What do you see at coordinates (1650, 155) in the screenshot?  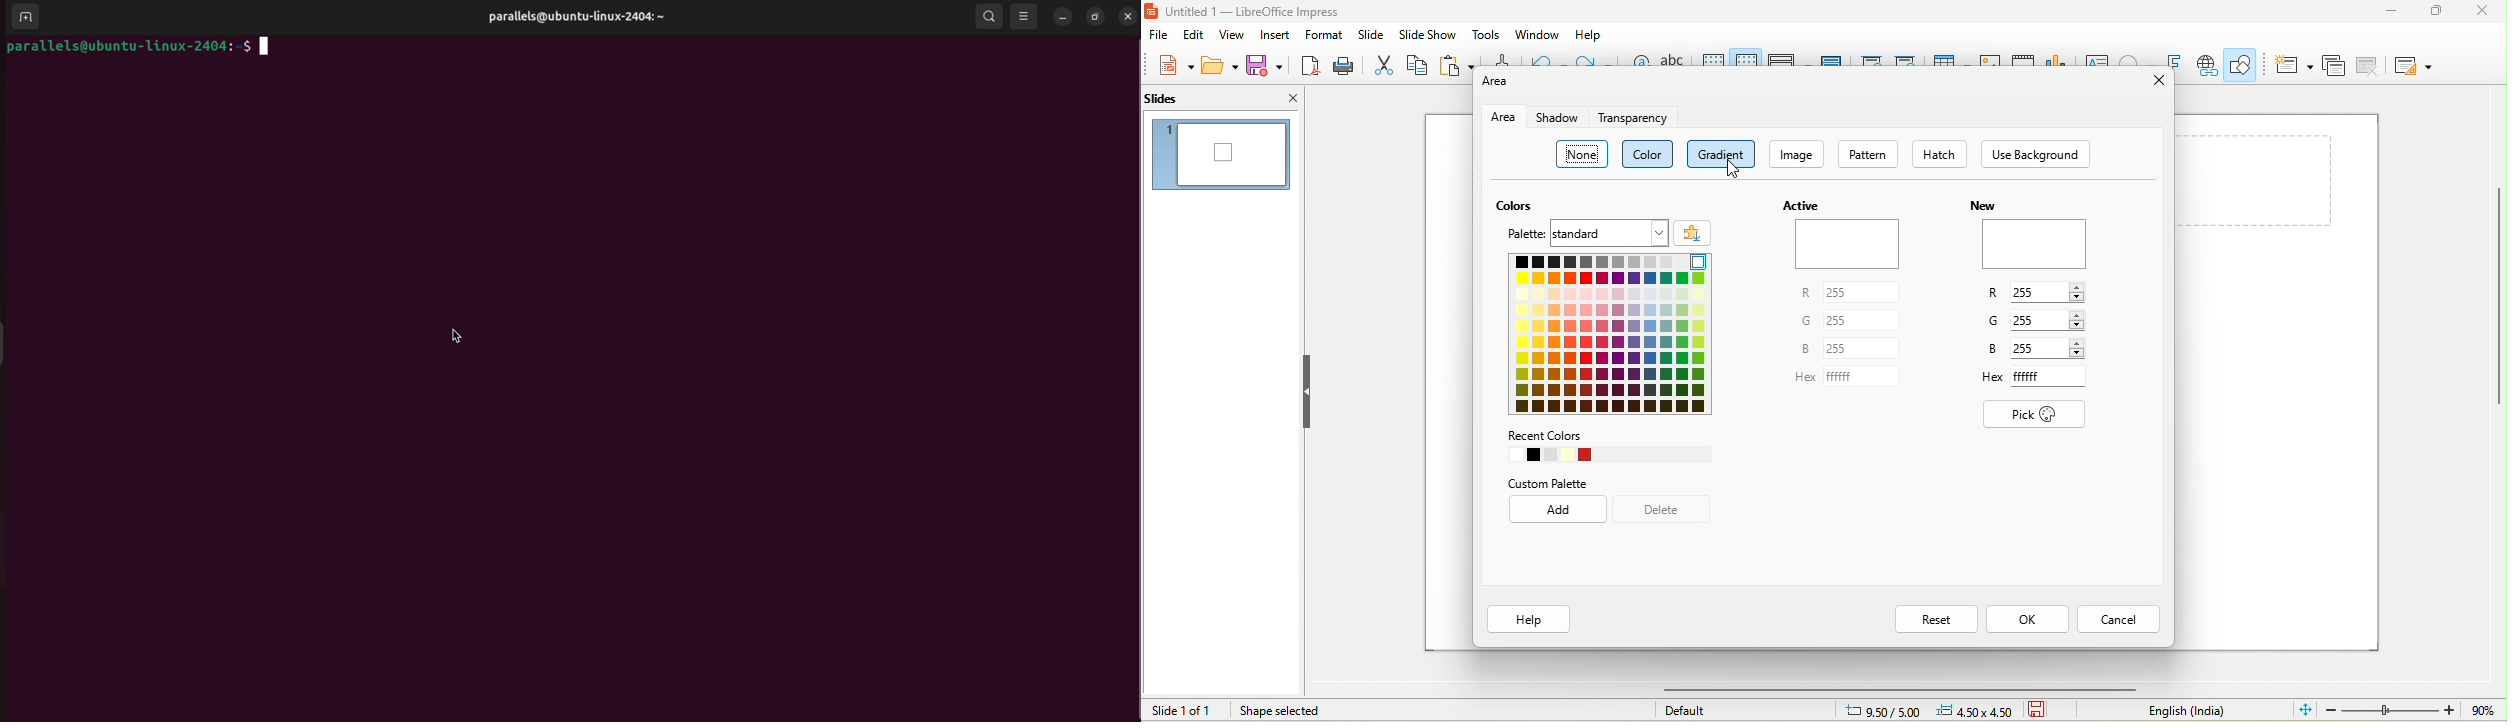 I see `color` at bounding box center [1650, 155].